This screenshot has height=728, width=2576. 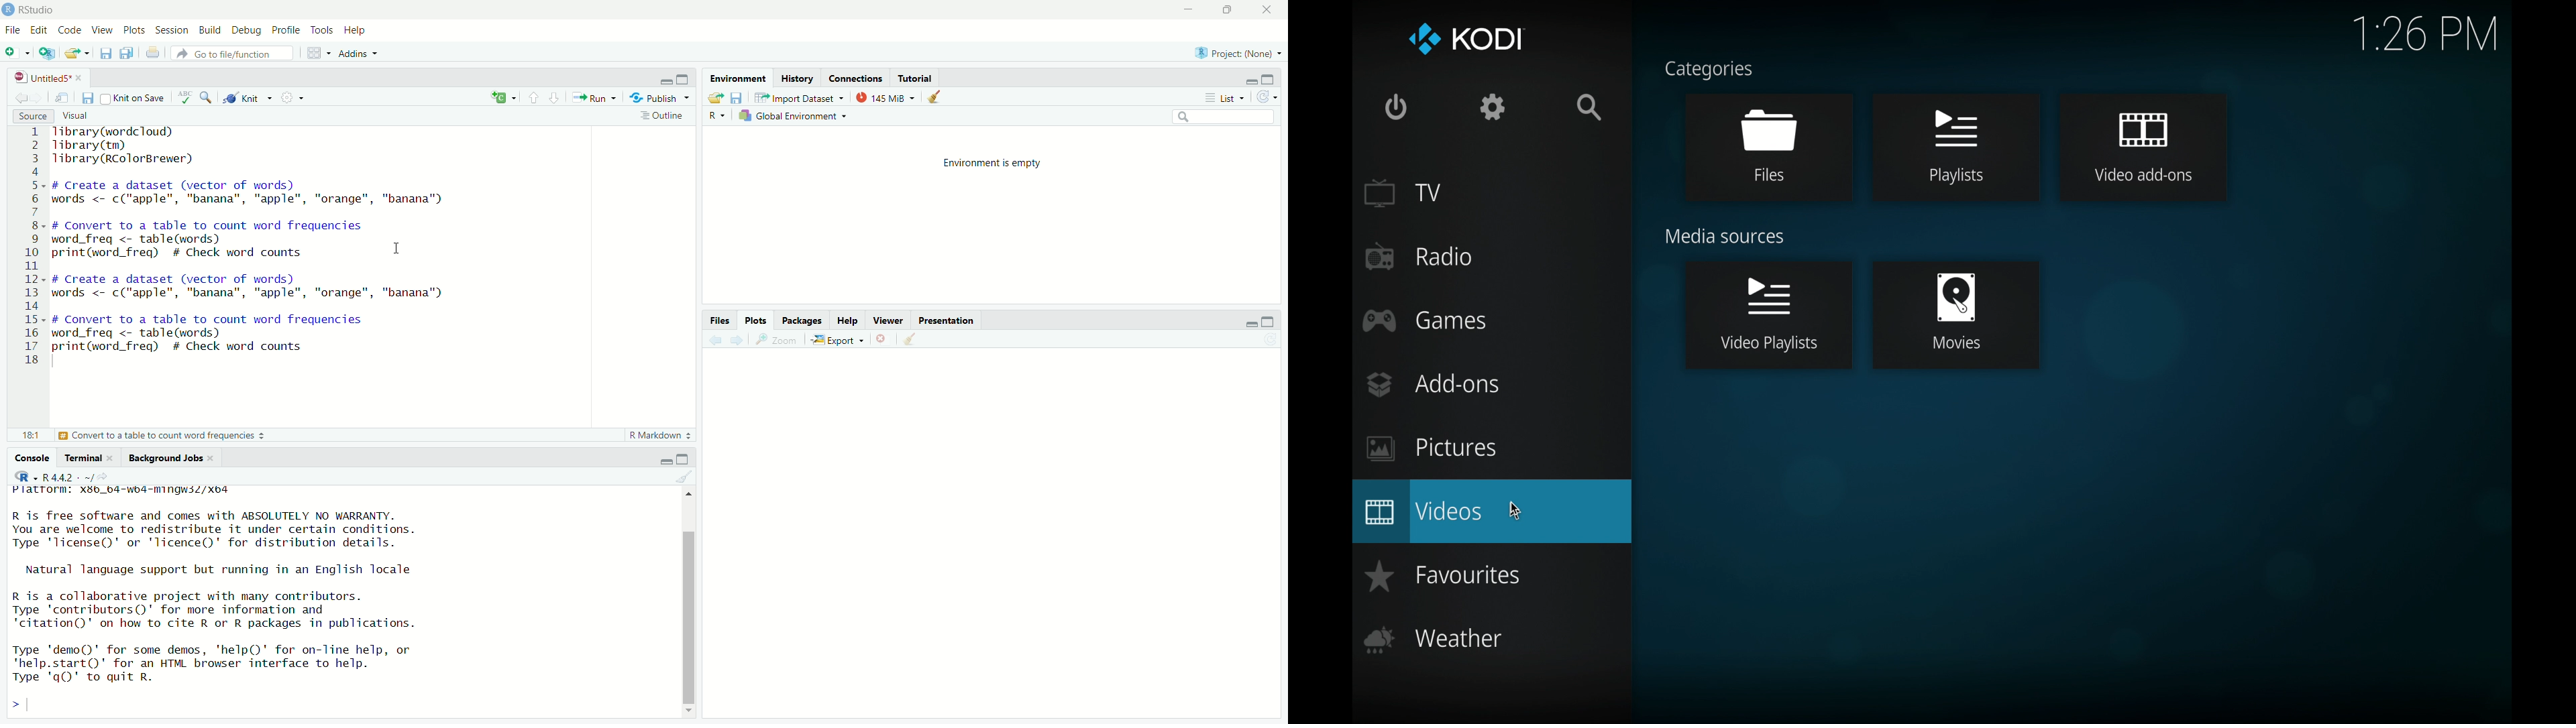 I want to click on Minimize, so click(x=1251, y=84).